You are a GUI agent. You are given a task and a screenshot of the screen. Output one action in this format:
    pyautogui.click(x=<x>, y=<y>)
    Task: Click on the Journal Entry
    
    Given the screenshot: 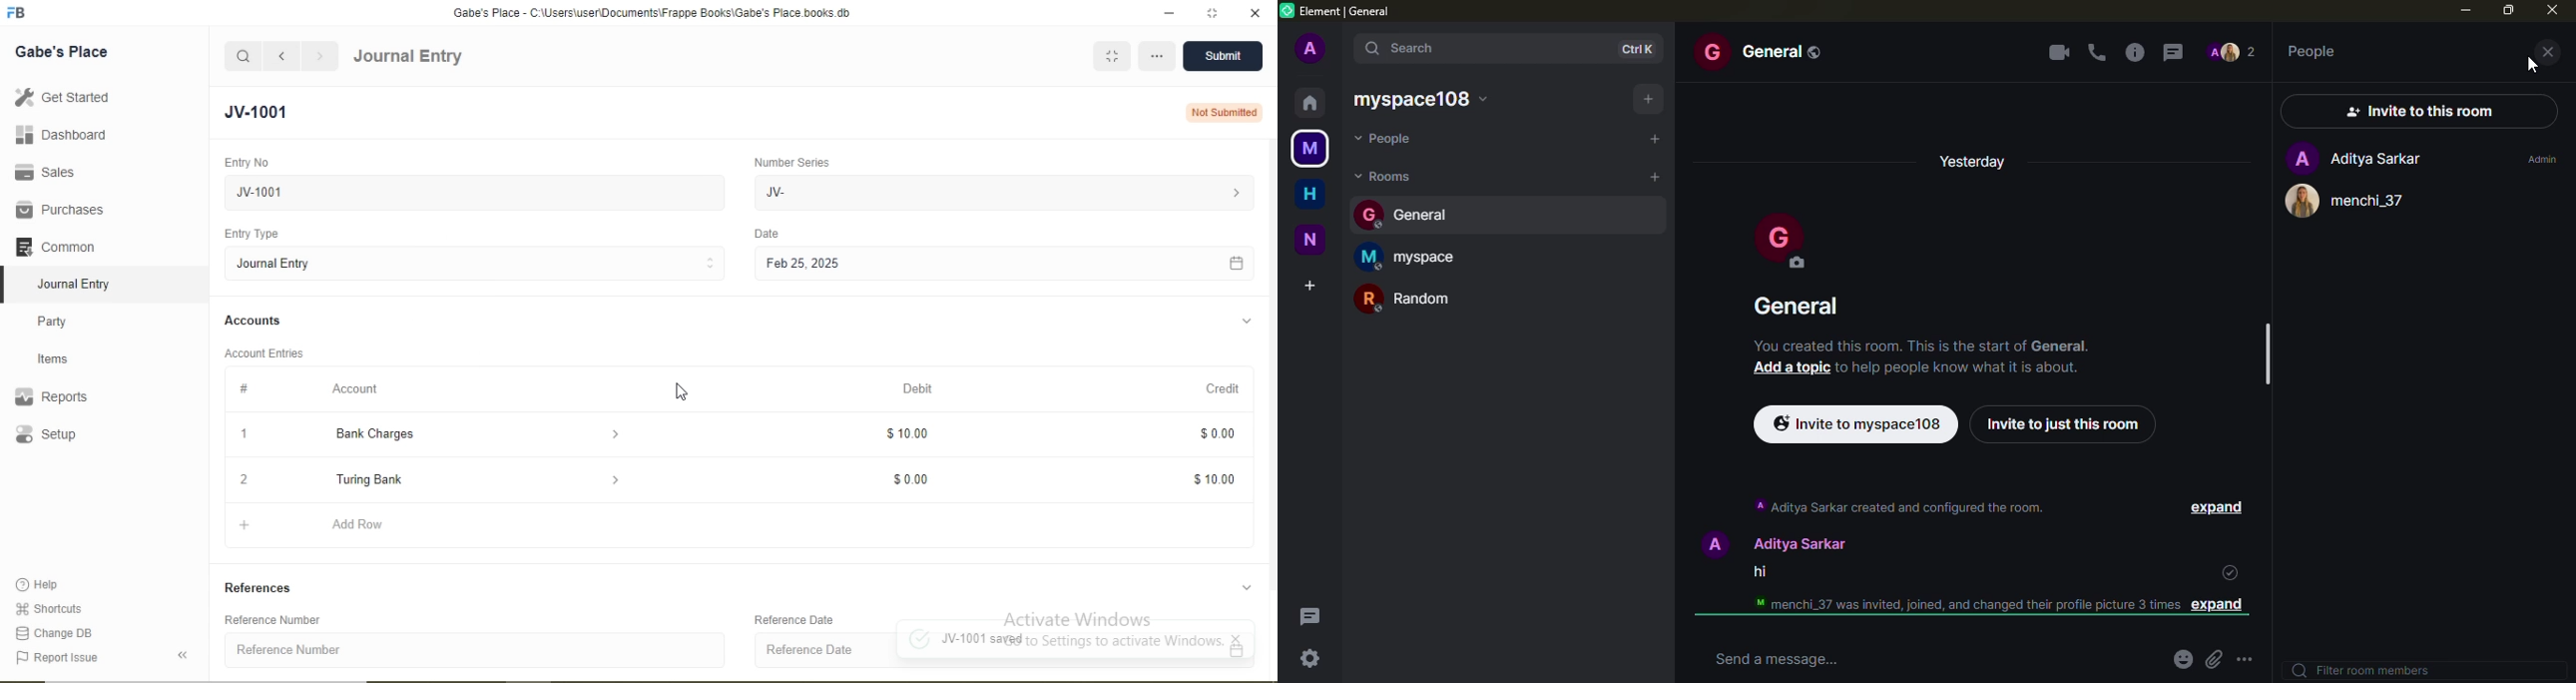 What is the action you would take?
    pyautogui.click(x=408, y=57)
    